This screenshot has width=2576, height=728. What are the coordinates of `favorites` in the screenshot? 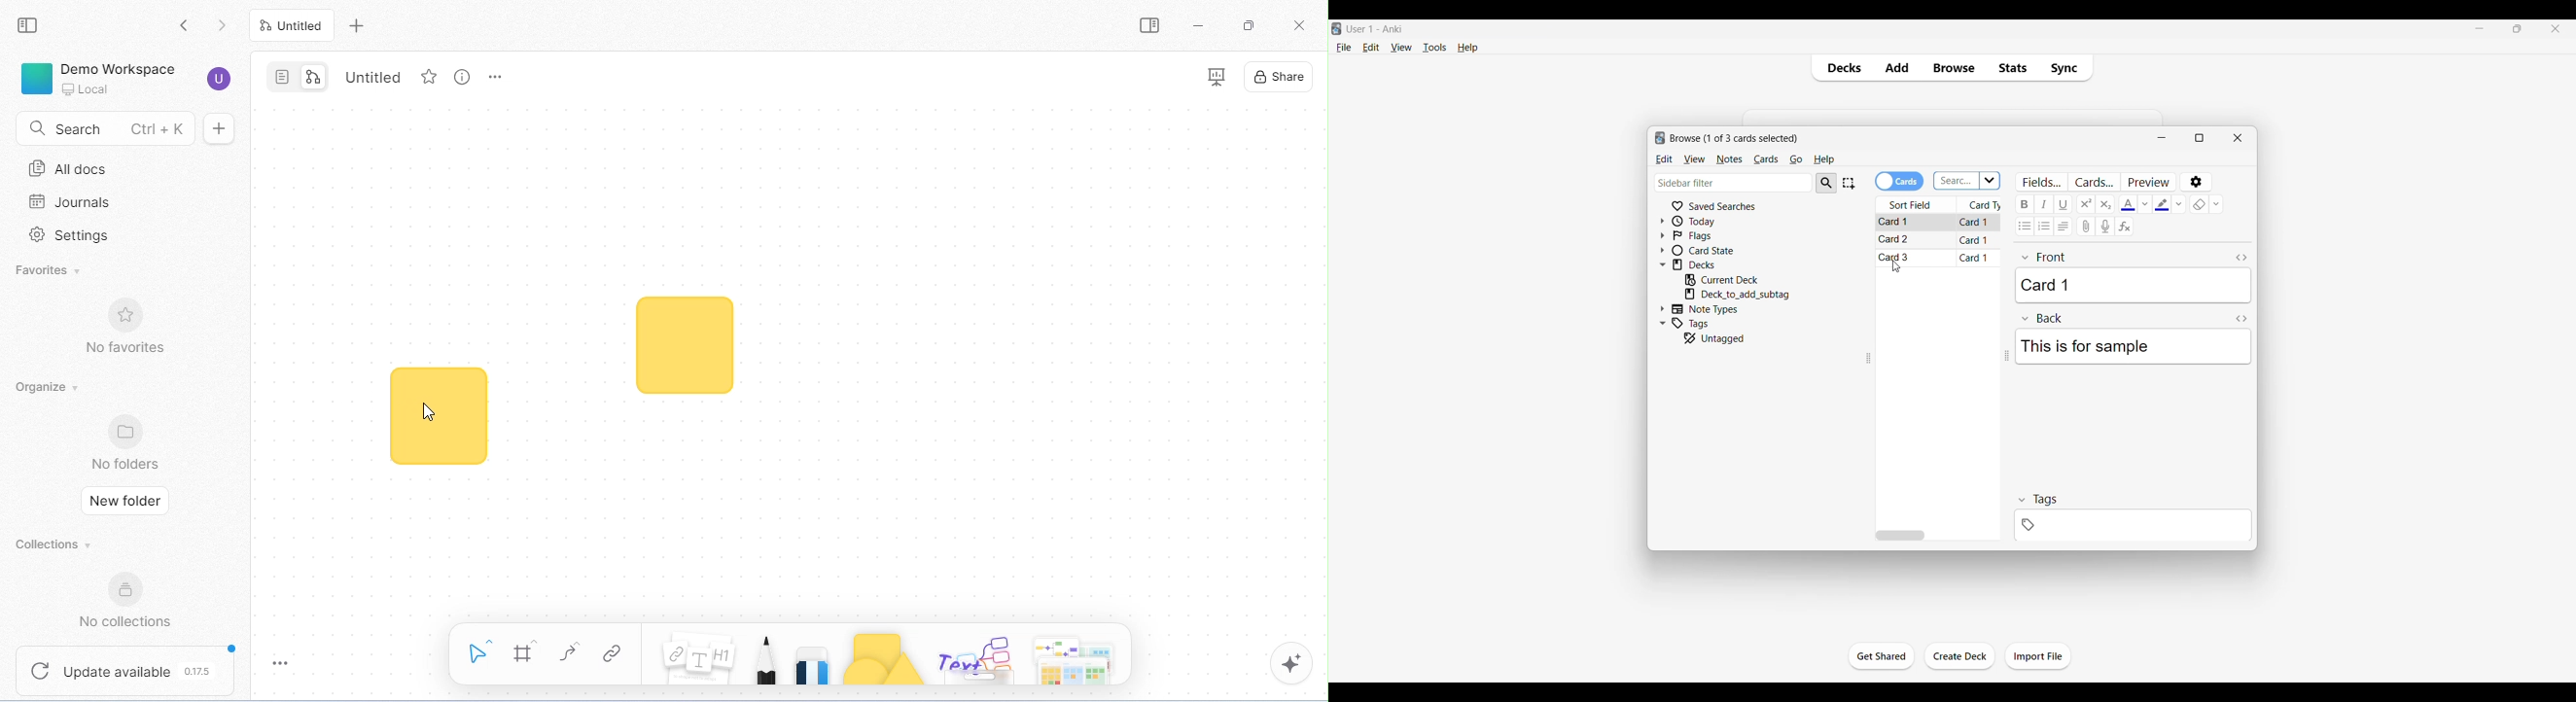 It's located at (46, 273).